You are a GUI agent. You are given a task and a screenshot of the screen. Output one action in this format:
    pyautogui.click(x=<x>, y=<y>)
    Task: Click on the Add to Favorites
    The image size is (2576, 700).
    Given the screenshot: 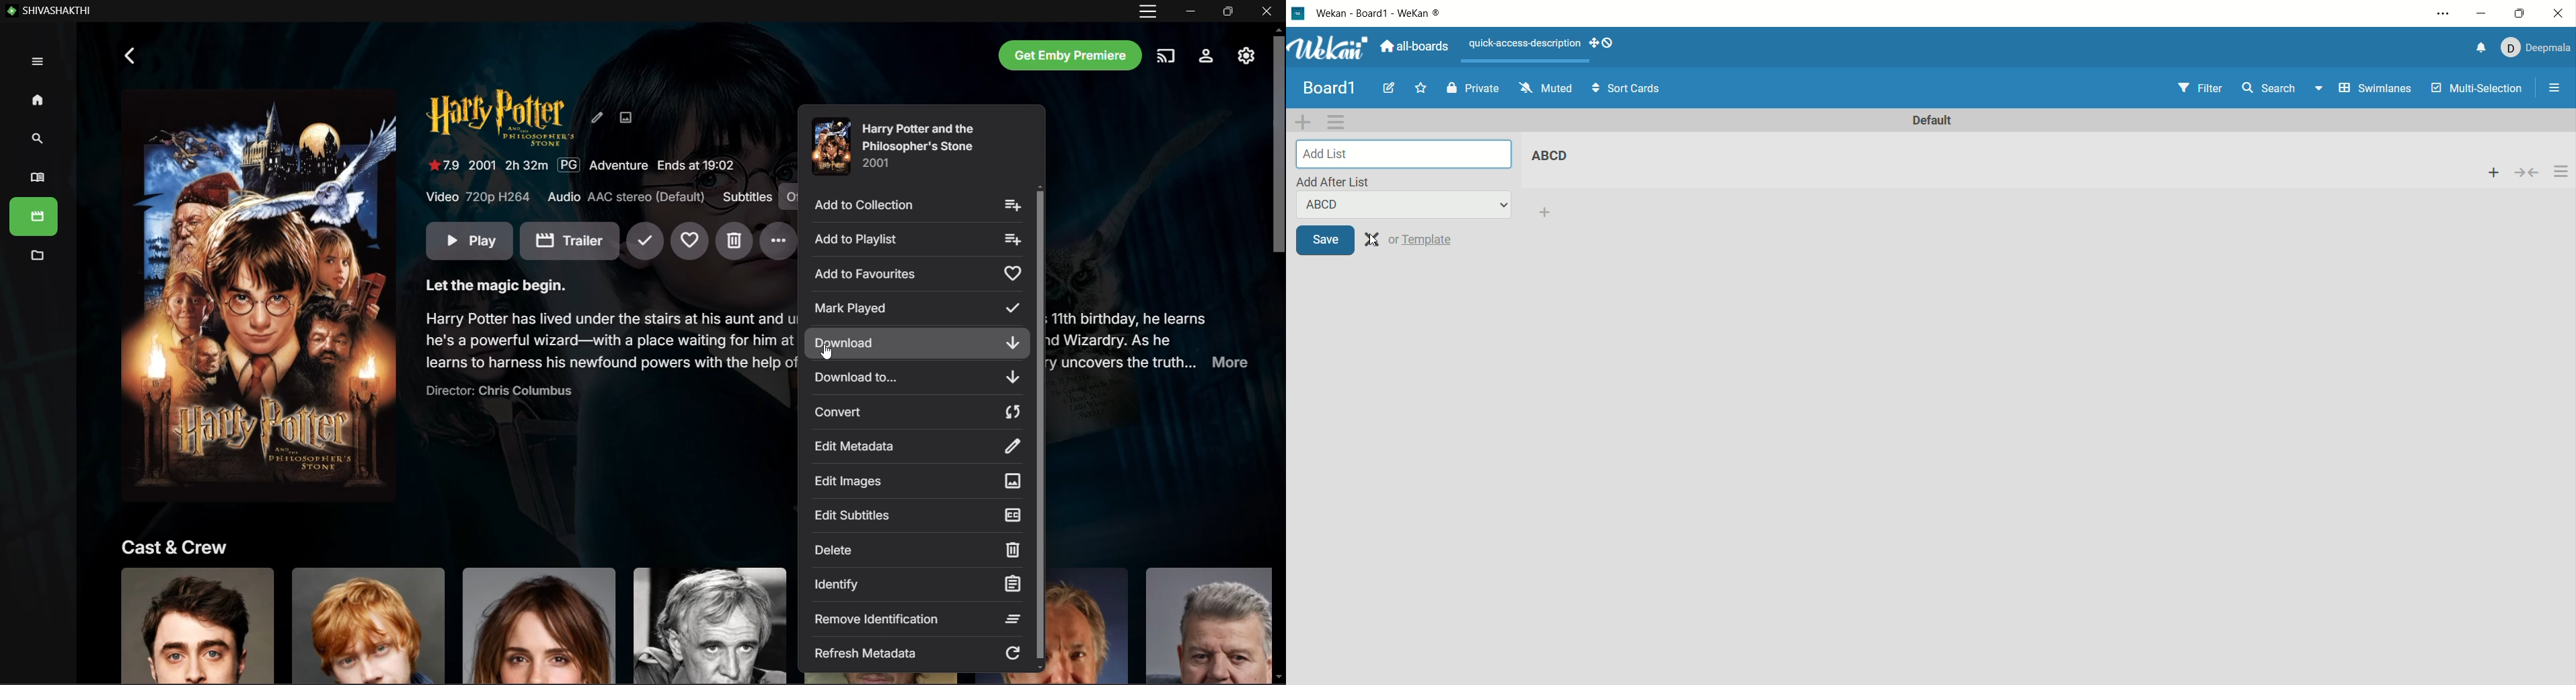 What is the action you would take?
    pyautogui.click(x=689, y=241)
    